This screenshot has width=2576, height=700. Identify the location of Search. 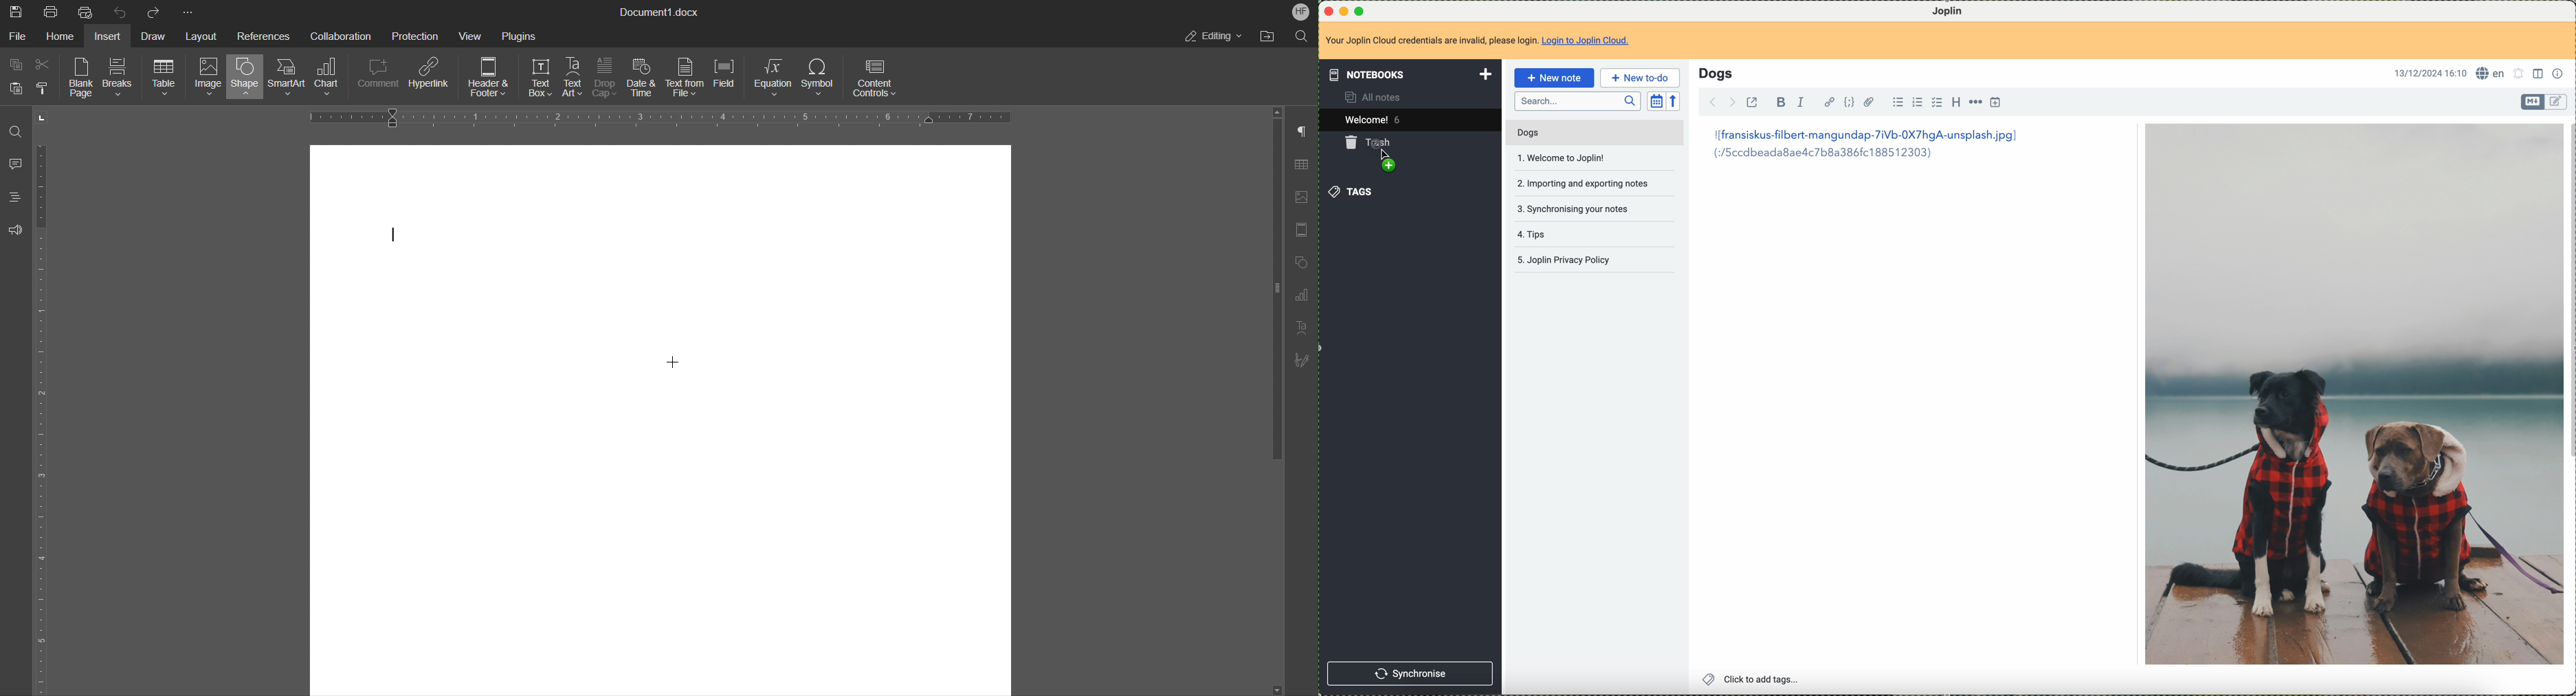
(1299, 36).